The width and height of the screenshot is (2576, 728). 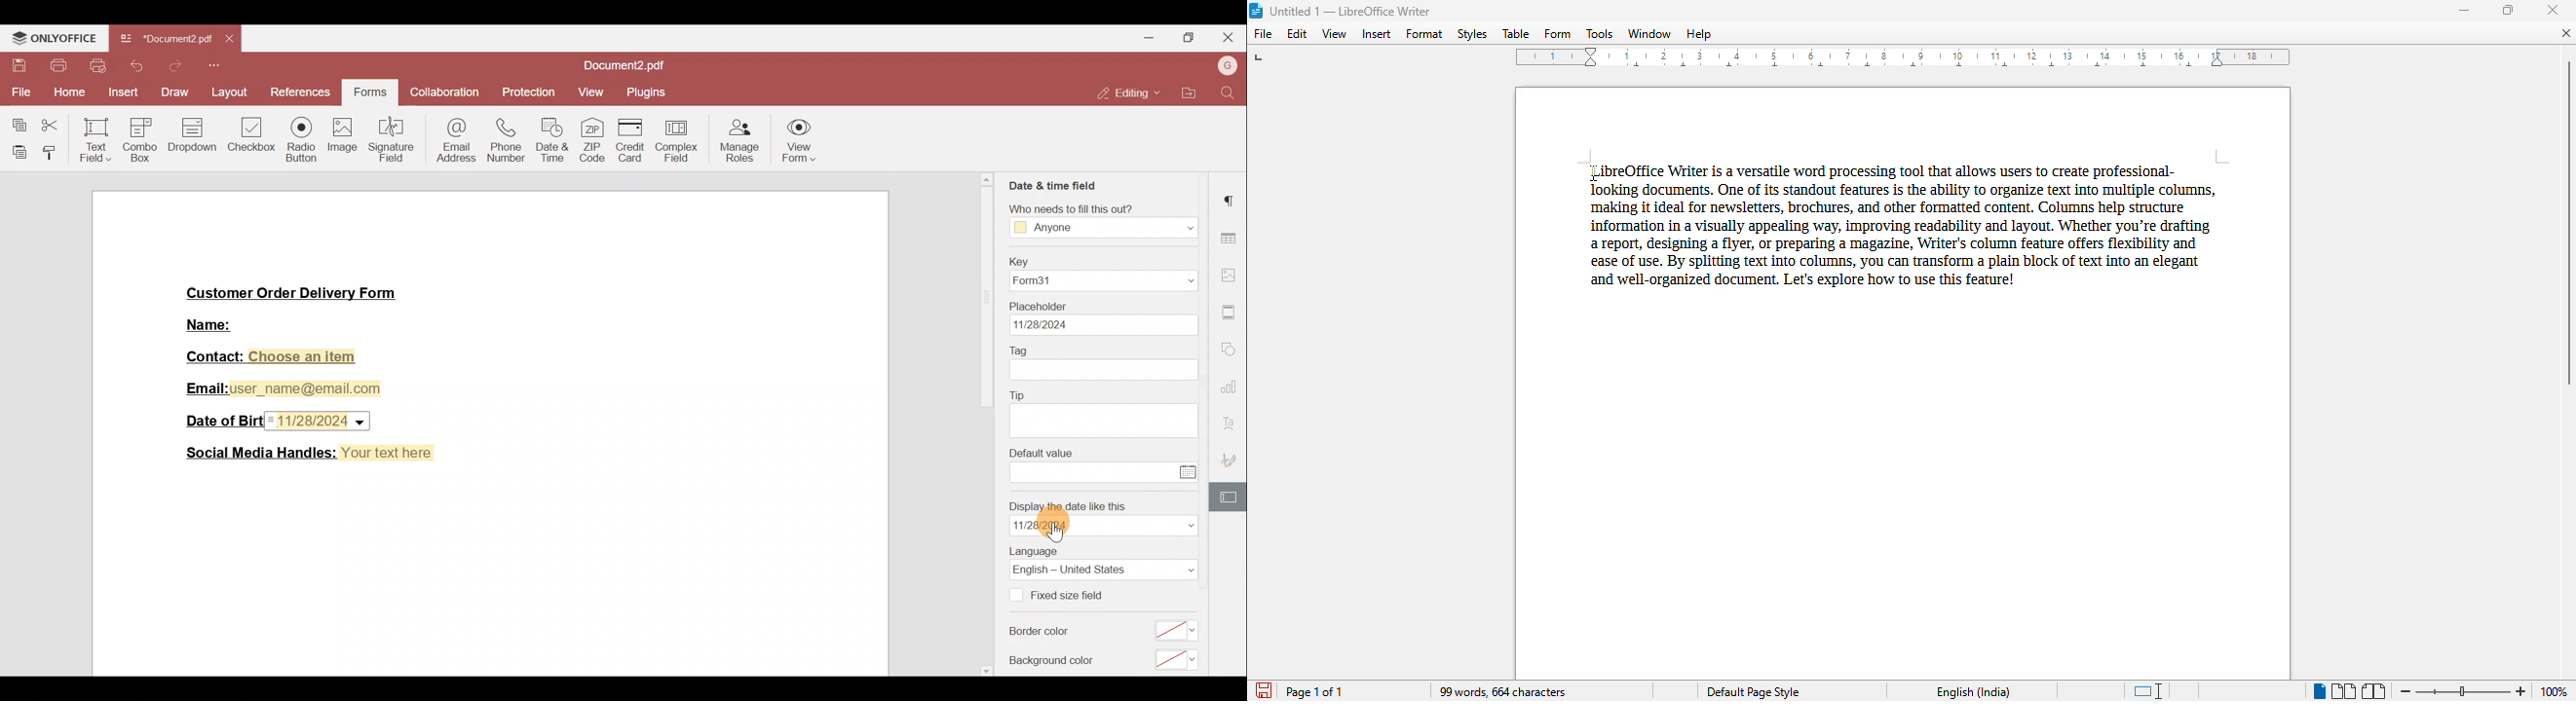 What do you see at coordinates (1377, 34) in the screenshot?
I see `insert` at bounding box center [1377, 34].